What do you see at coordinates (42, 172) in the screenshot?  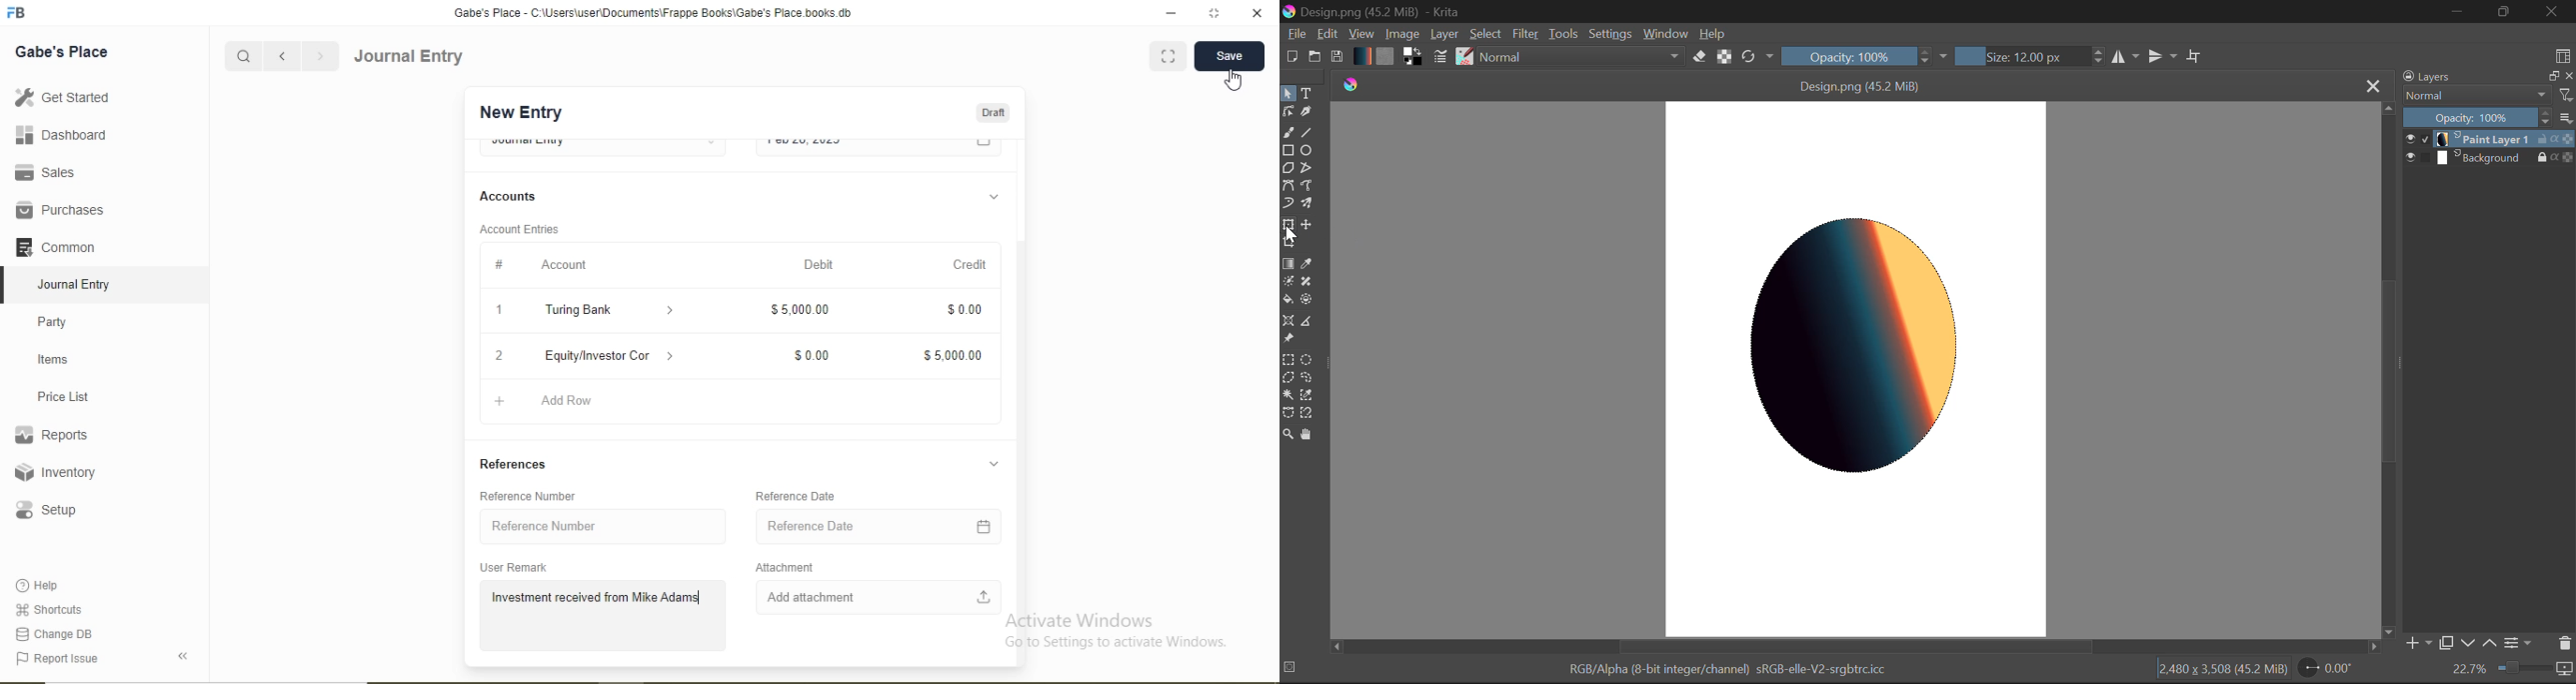 I see `Sales` at bounding box center [42, 172].